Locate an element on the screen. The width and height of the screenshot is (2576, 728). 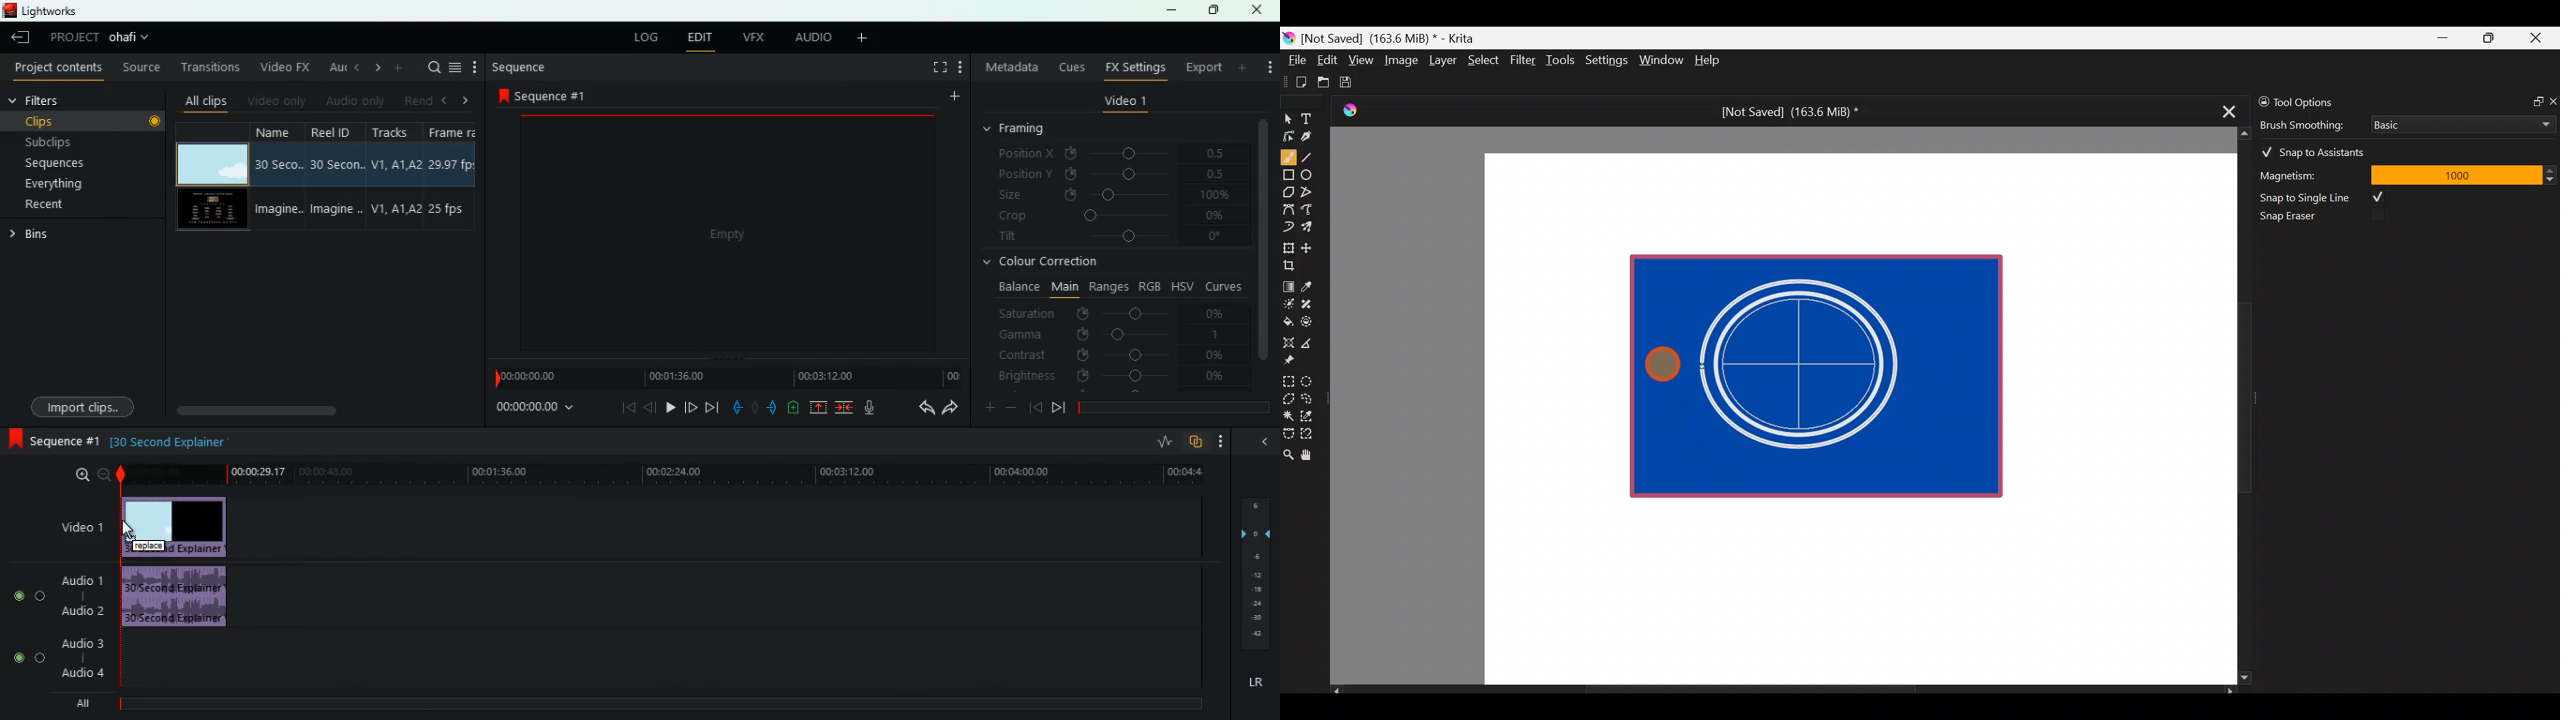
File is located at coordinates (1293, 63).